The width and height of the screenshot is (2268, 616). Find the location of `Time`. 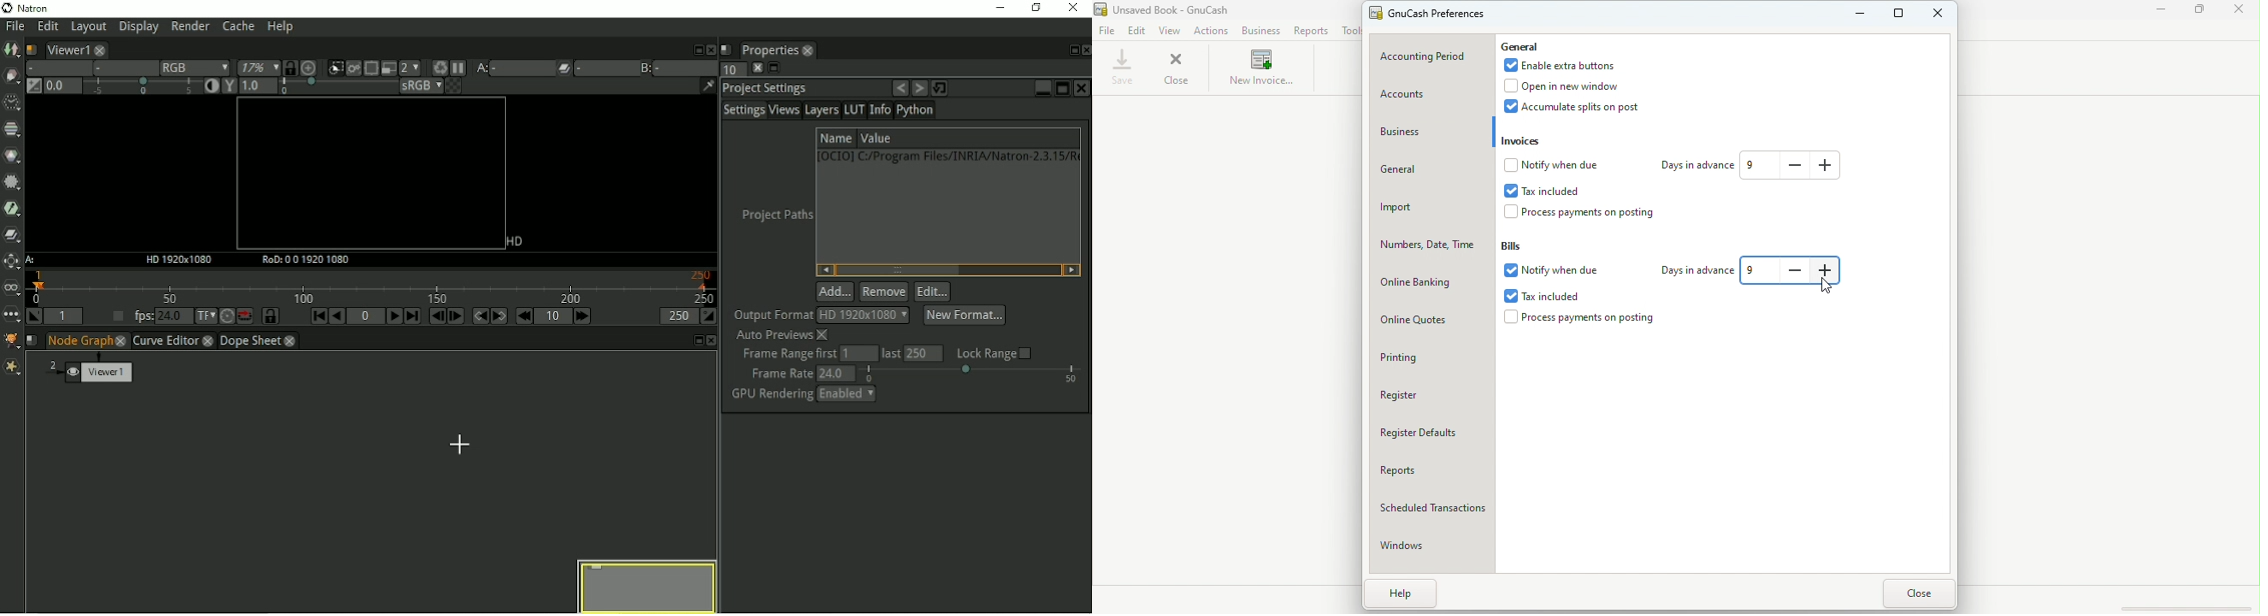

Time is located at coordinates (10, 101).